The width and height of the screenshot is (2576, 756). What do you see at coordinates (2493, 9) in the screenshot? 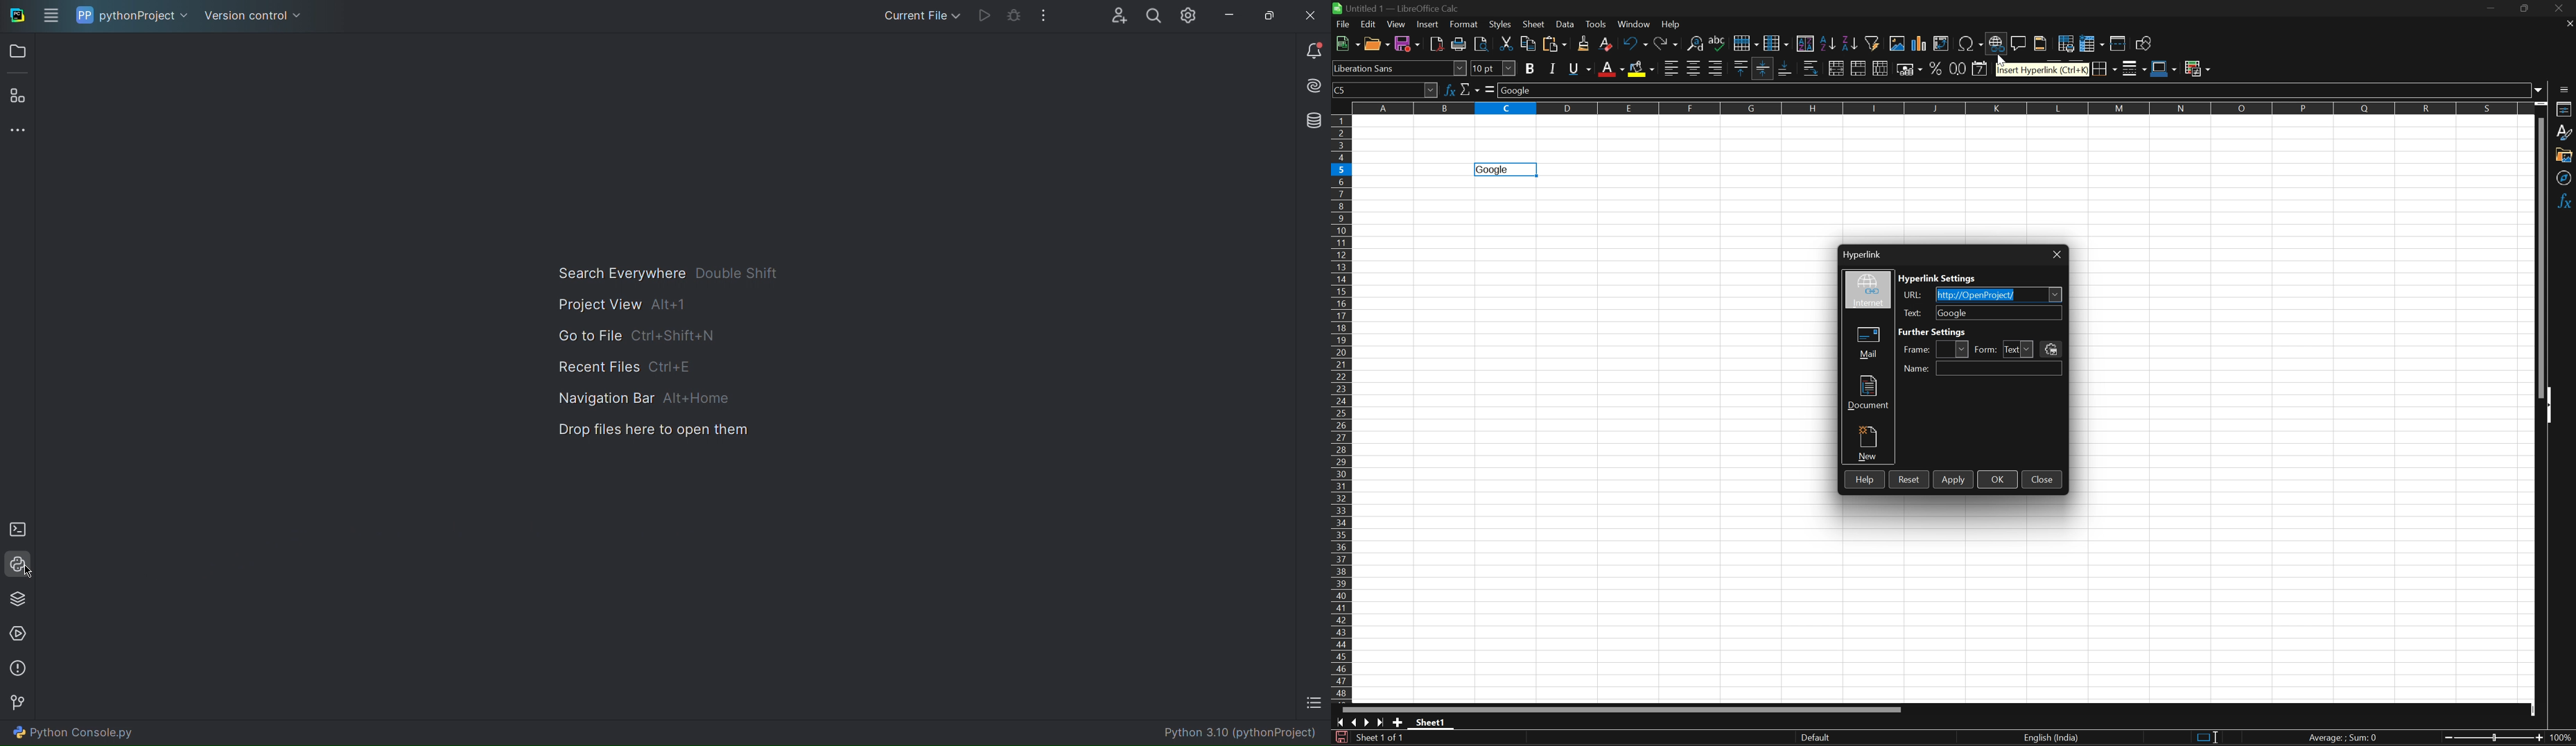
I see `Minimize` at bounding box center [2493, 9].